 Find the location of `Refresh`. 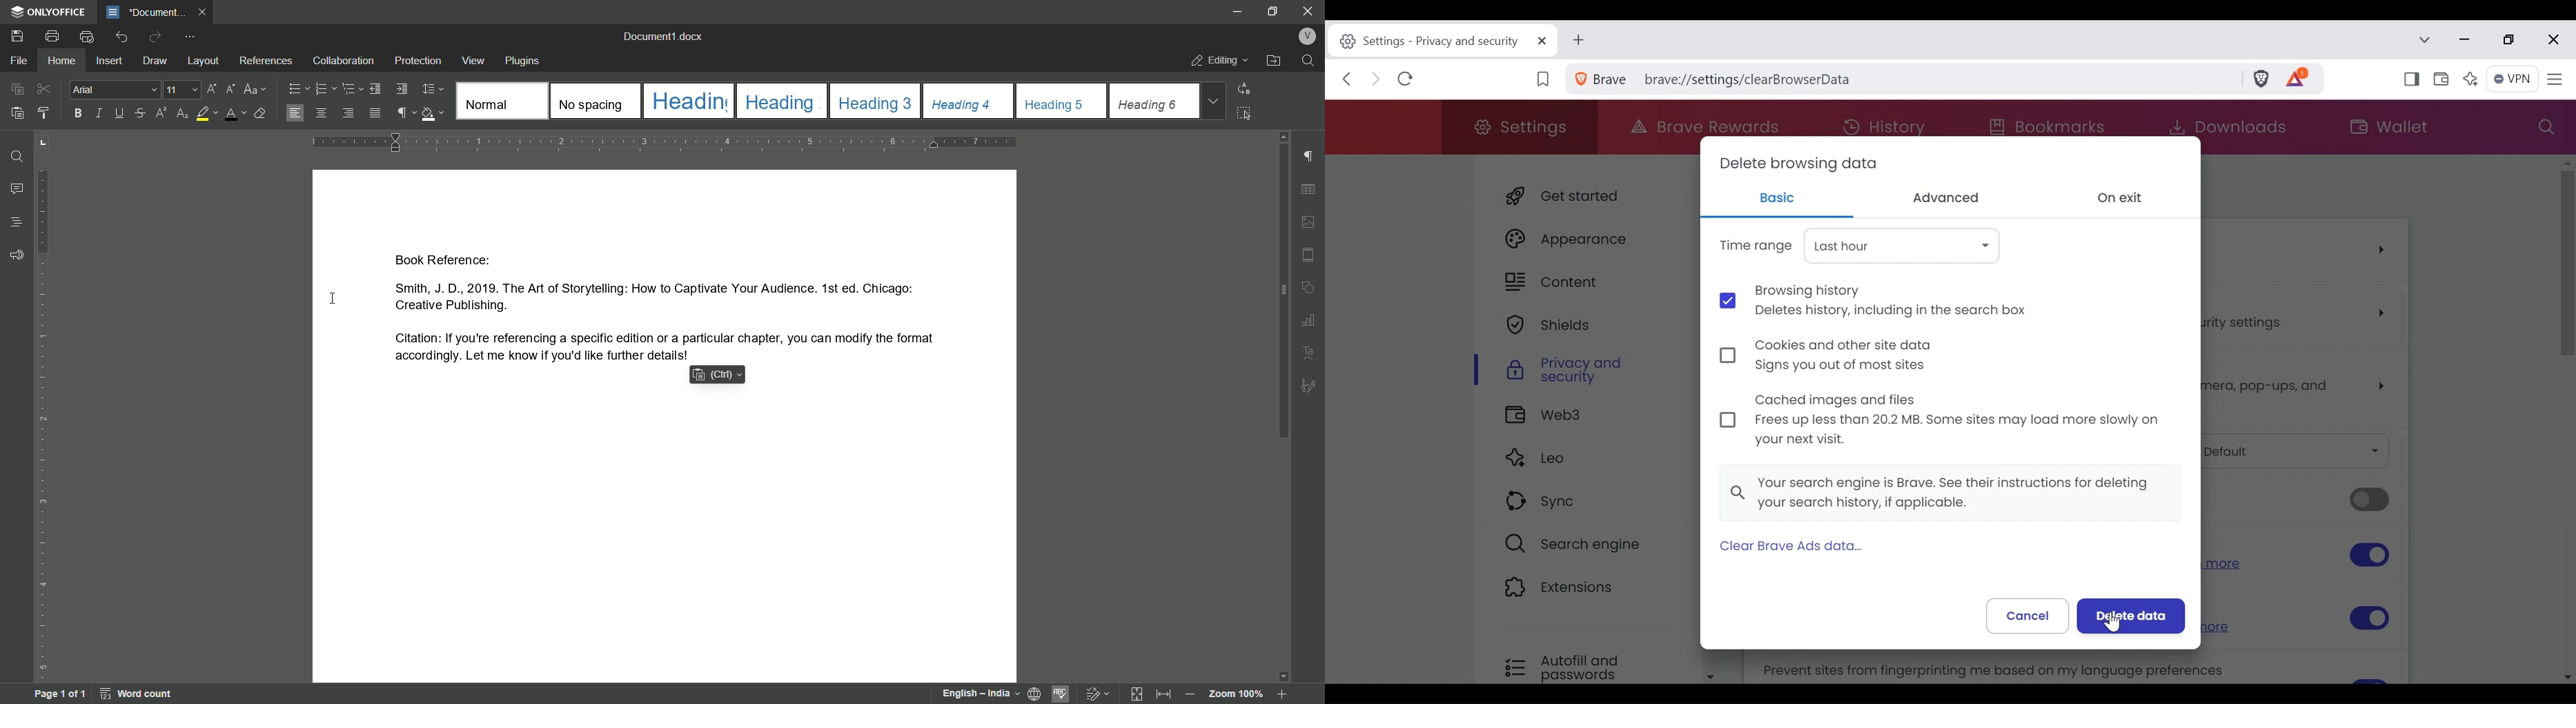

Refresh is located at coordinates (1406, 81).